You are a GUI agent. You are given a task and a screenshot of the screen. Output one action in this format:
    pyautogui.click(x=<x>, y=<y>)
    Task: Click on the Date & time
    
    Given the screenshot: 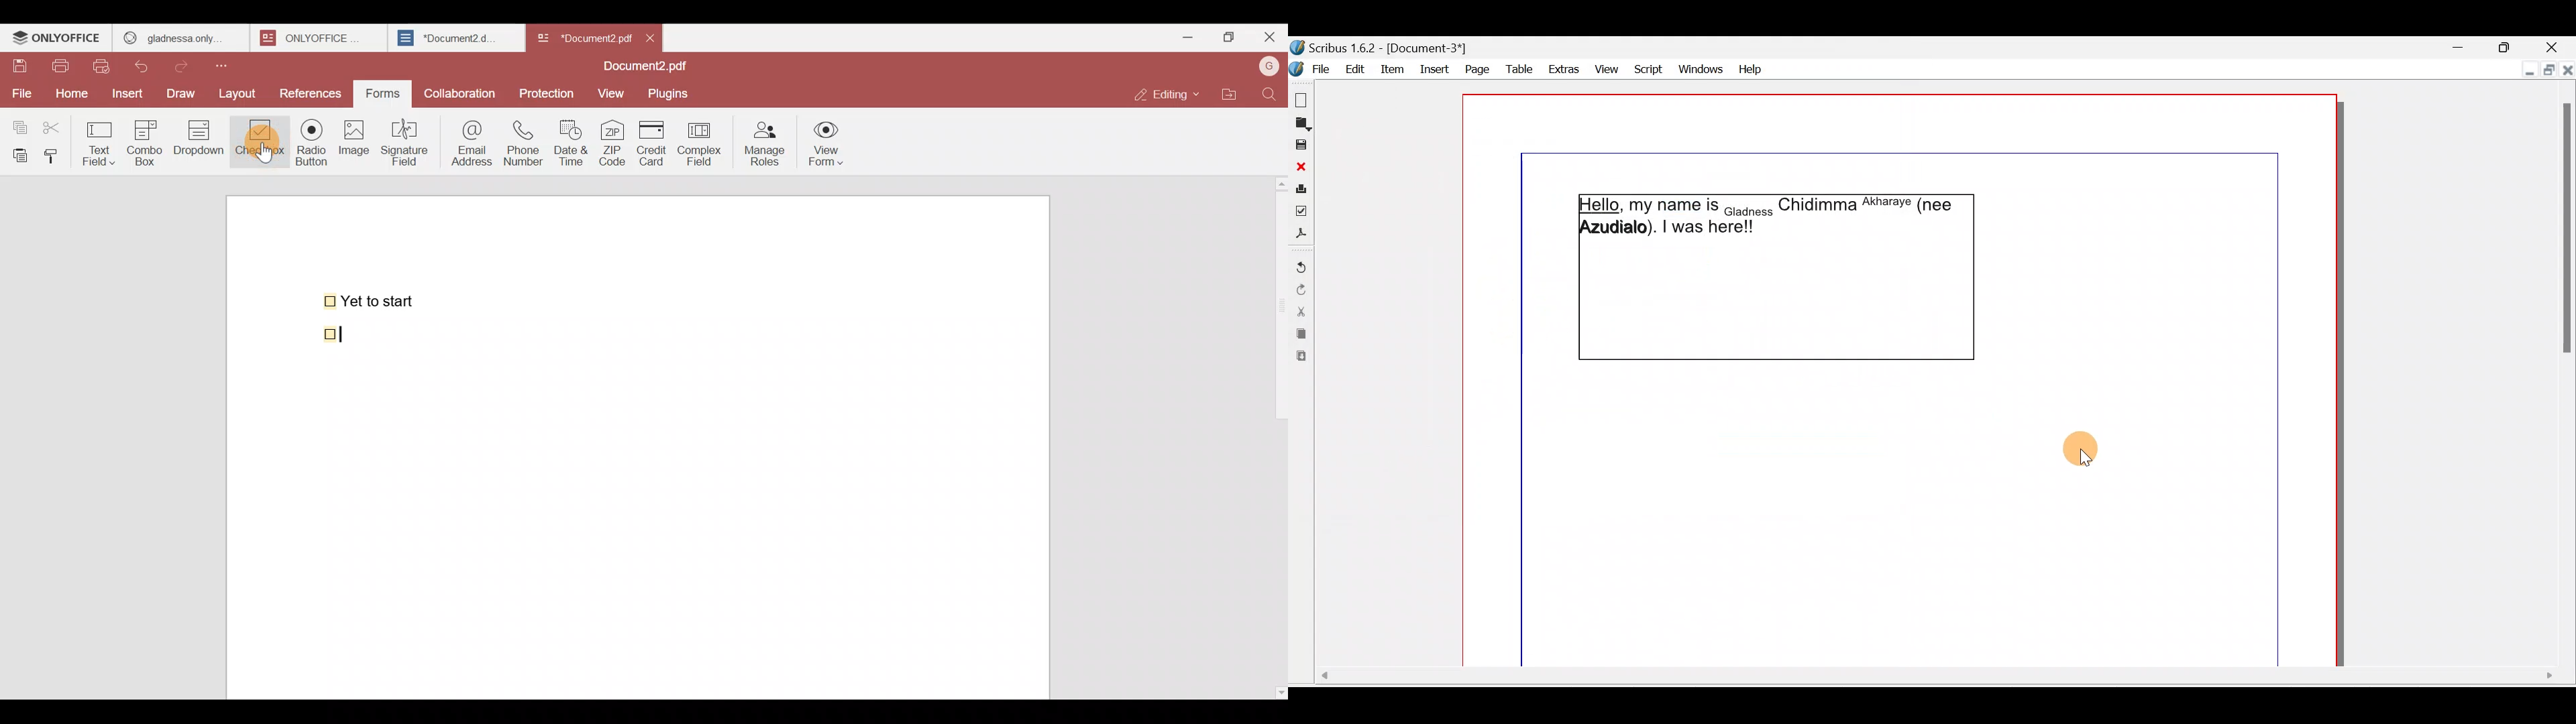 What is the action you would take?
    pyautogui.click(x=574, y=143)
    